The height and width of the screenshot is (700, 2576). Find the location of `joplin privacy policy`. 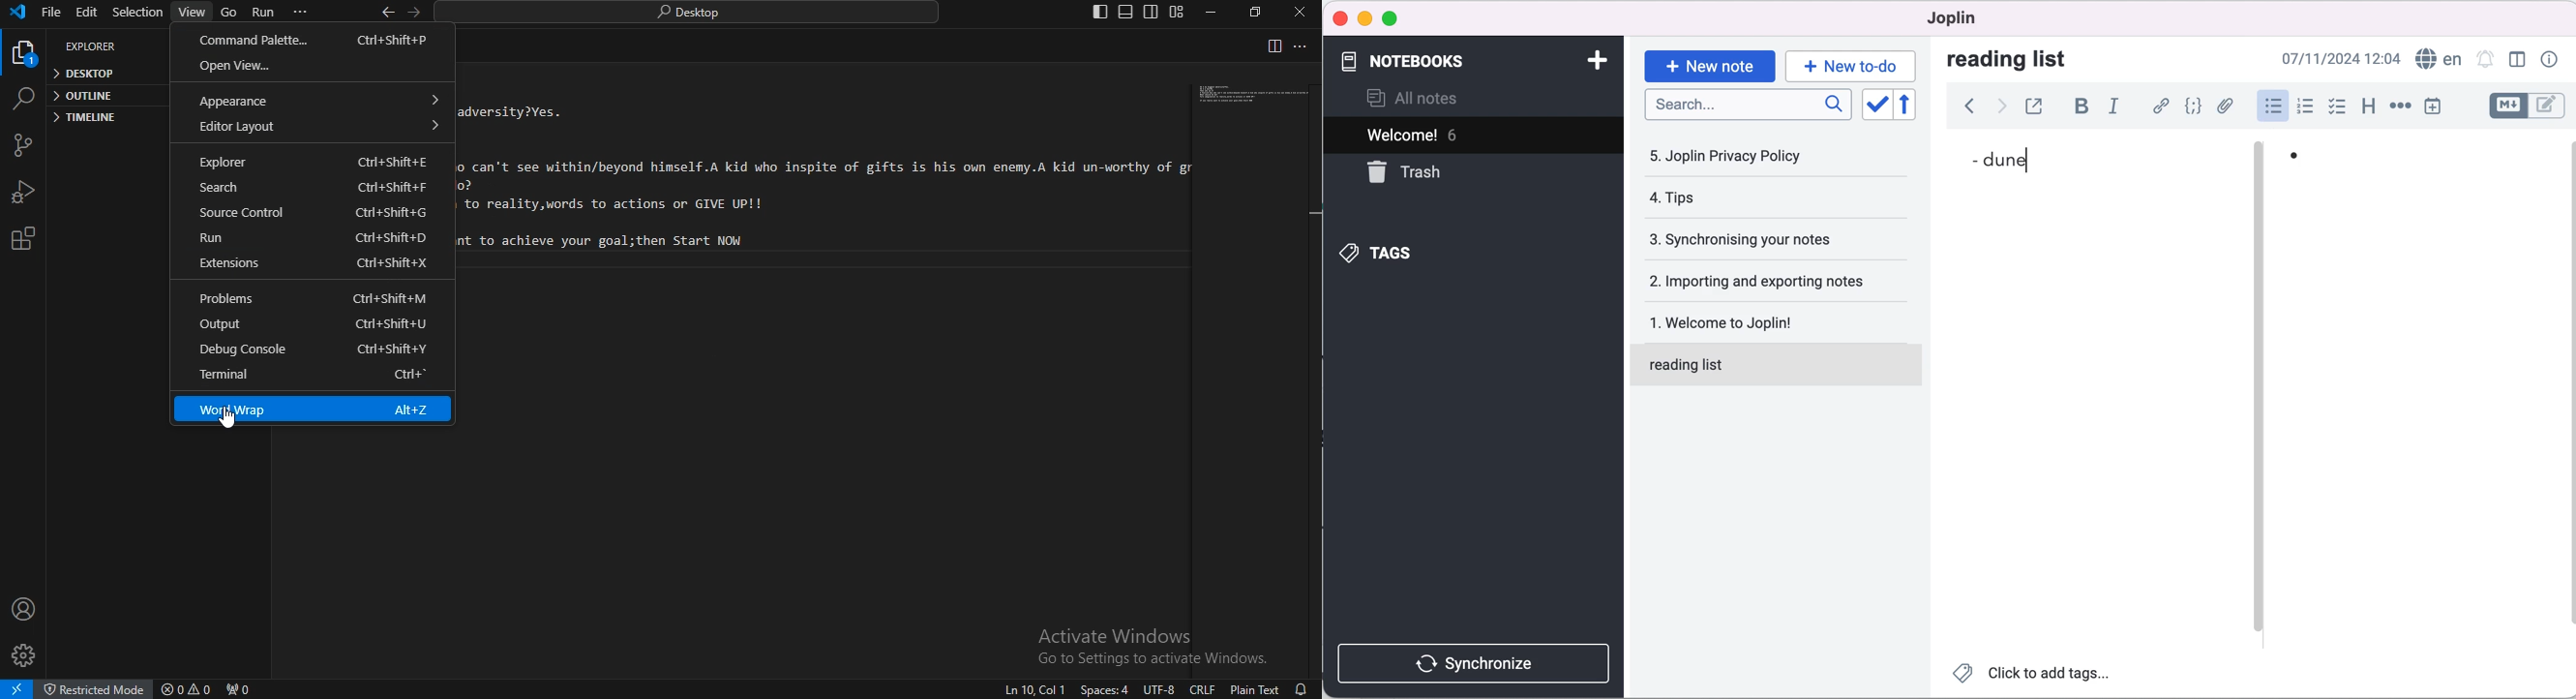

joplin privacy policy is located at coordinates (1751, 160).